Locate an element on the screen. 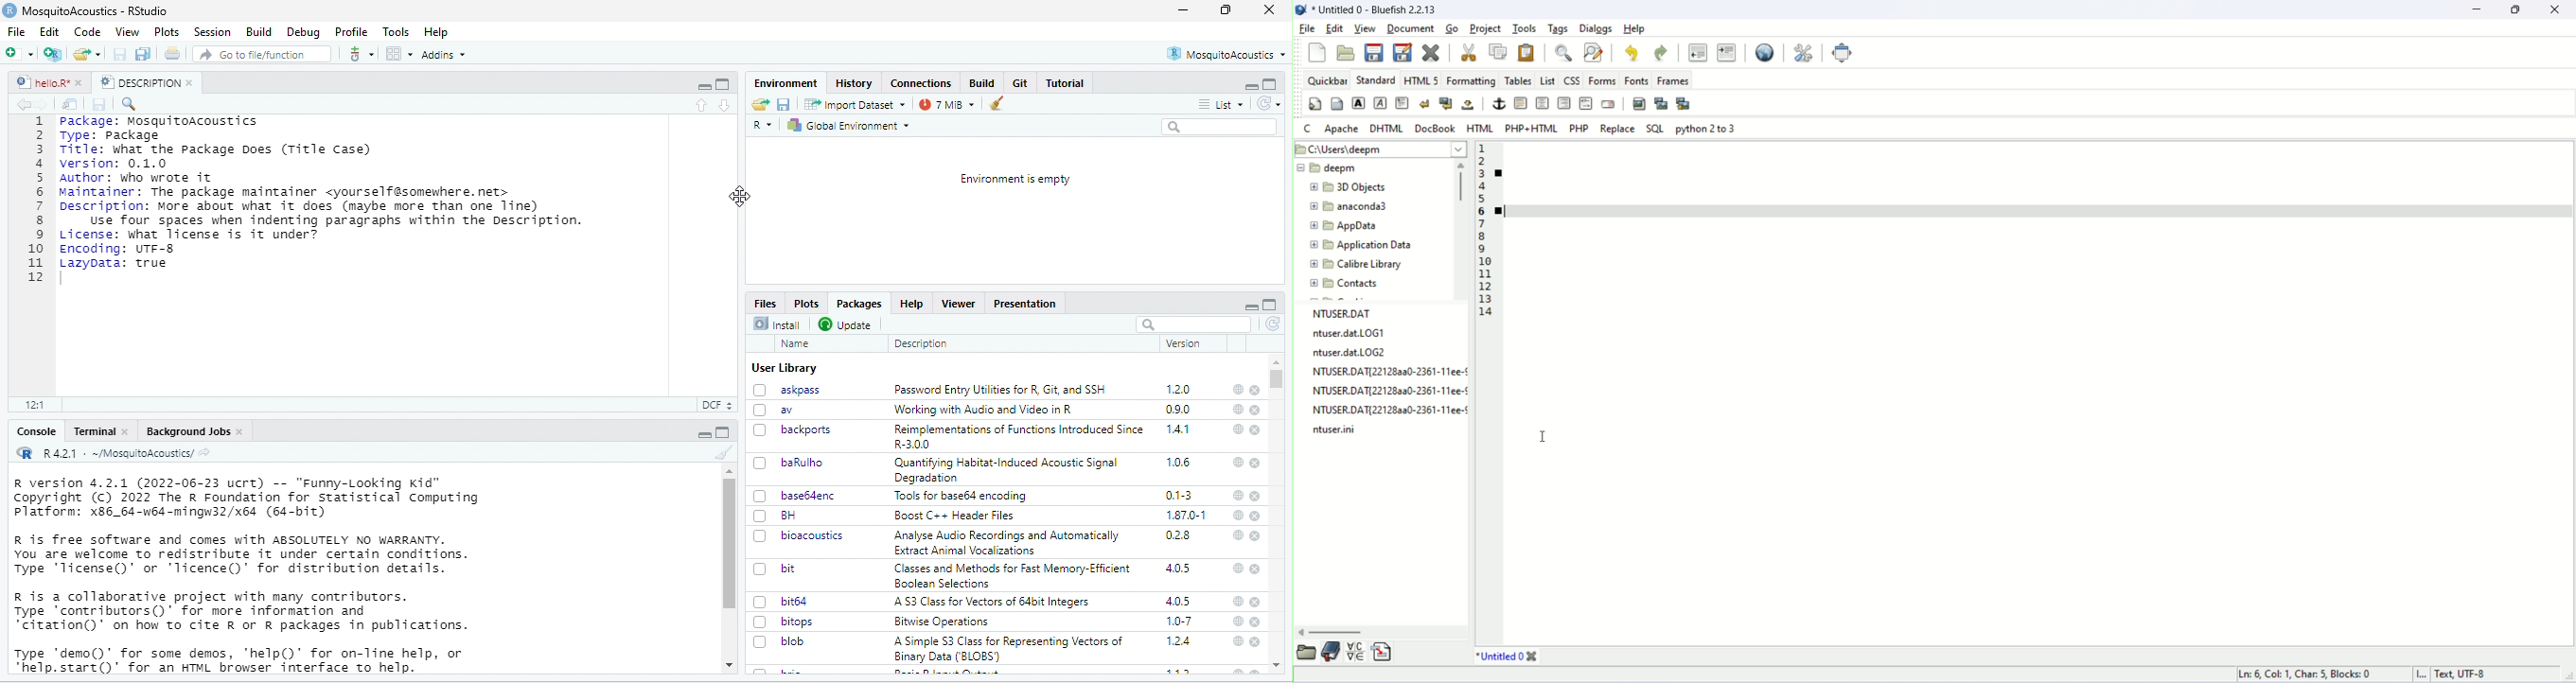 The width and height of the screenshot is (2576, 700). Help is located at coordinates (914, 305).